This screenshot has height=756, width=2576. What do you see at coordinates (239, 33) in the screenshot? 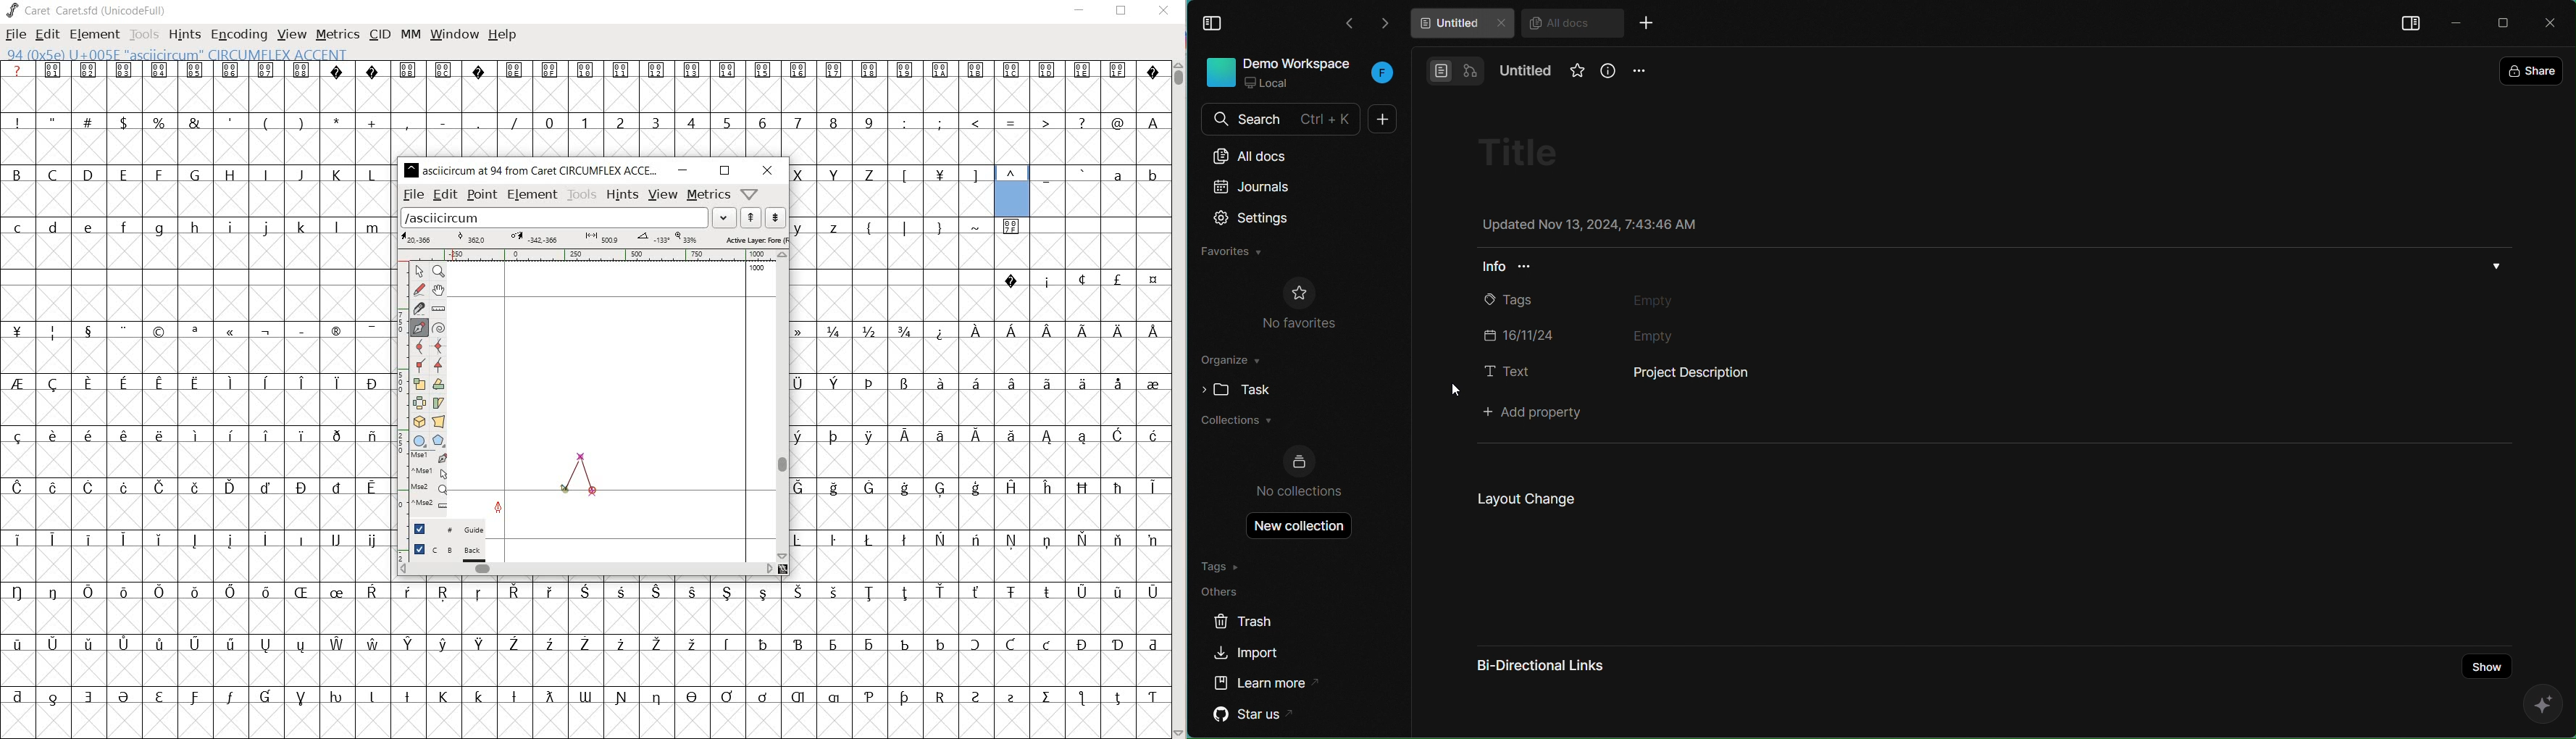
I see `ENCODING` at bounding box center [239, 33].